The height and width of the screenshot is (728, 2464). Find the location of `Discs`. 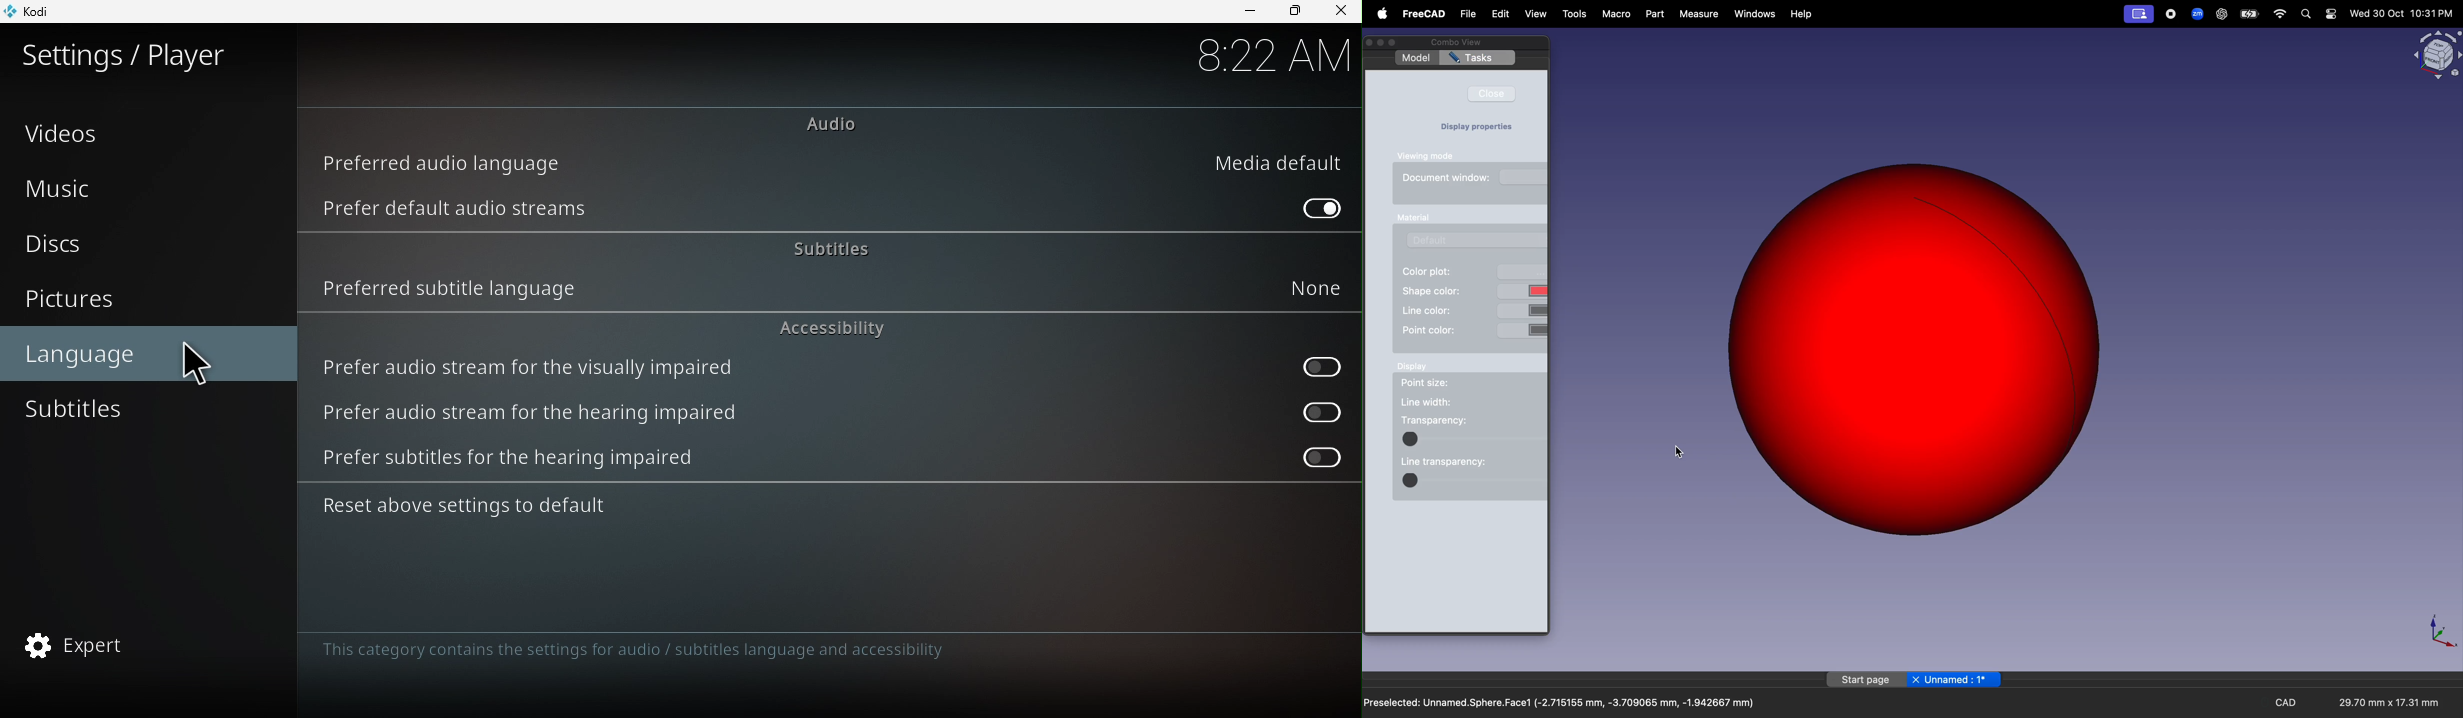

Discs is located at coordinates (140, 248).